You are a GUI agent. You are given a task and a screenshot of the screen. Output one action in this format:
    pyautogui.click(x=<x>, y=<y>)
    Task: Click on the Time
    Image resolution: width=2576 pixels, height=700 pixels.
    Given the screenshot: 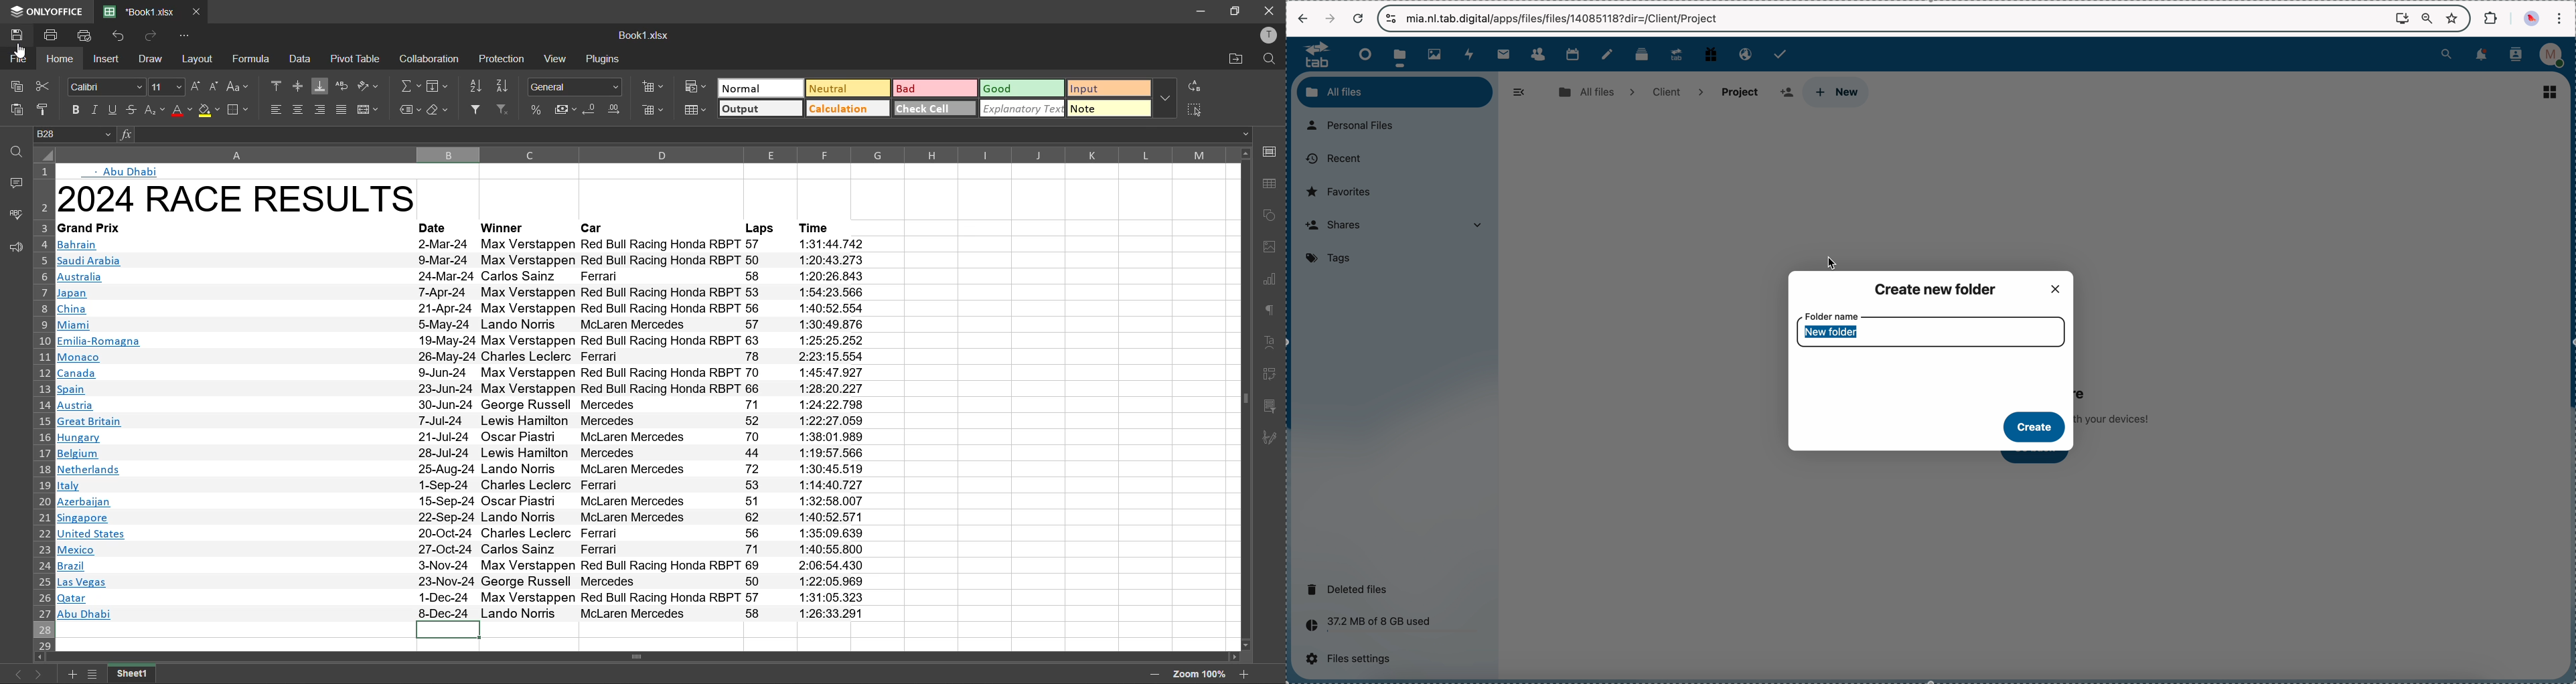 What is the action you would take?
    pyautogui.click(x=820, y=228)
    